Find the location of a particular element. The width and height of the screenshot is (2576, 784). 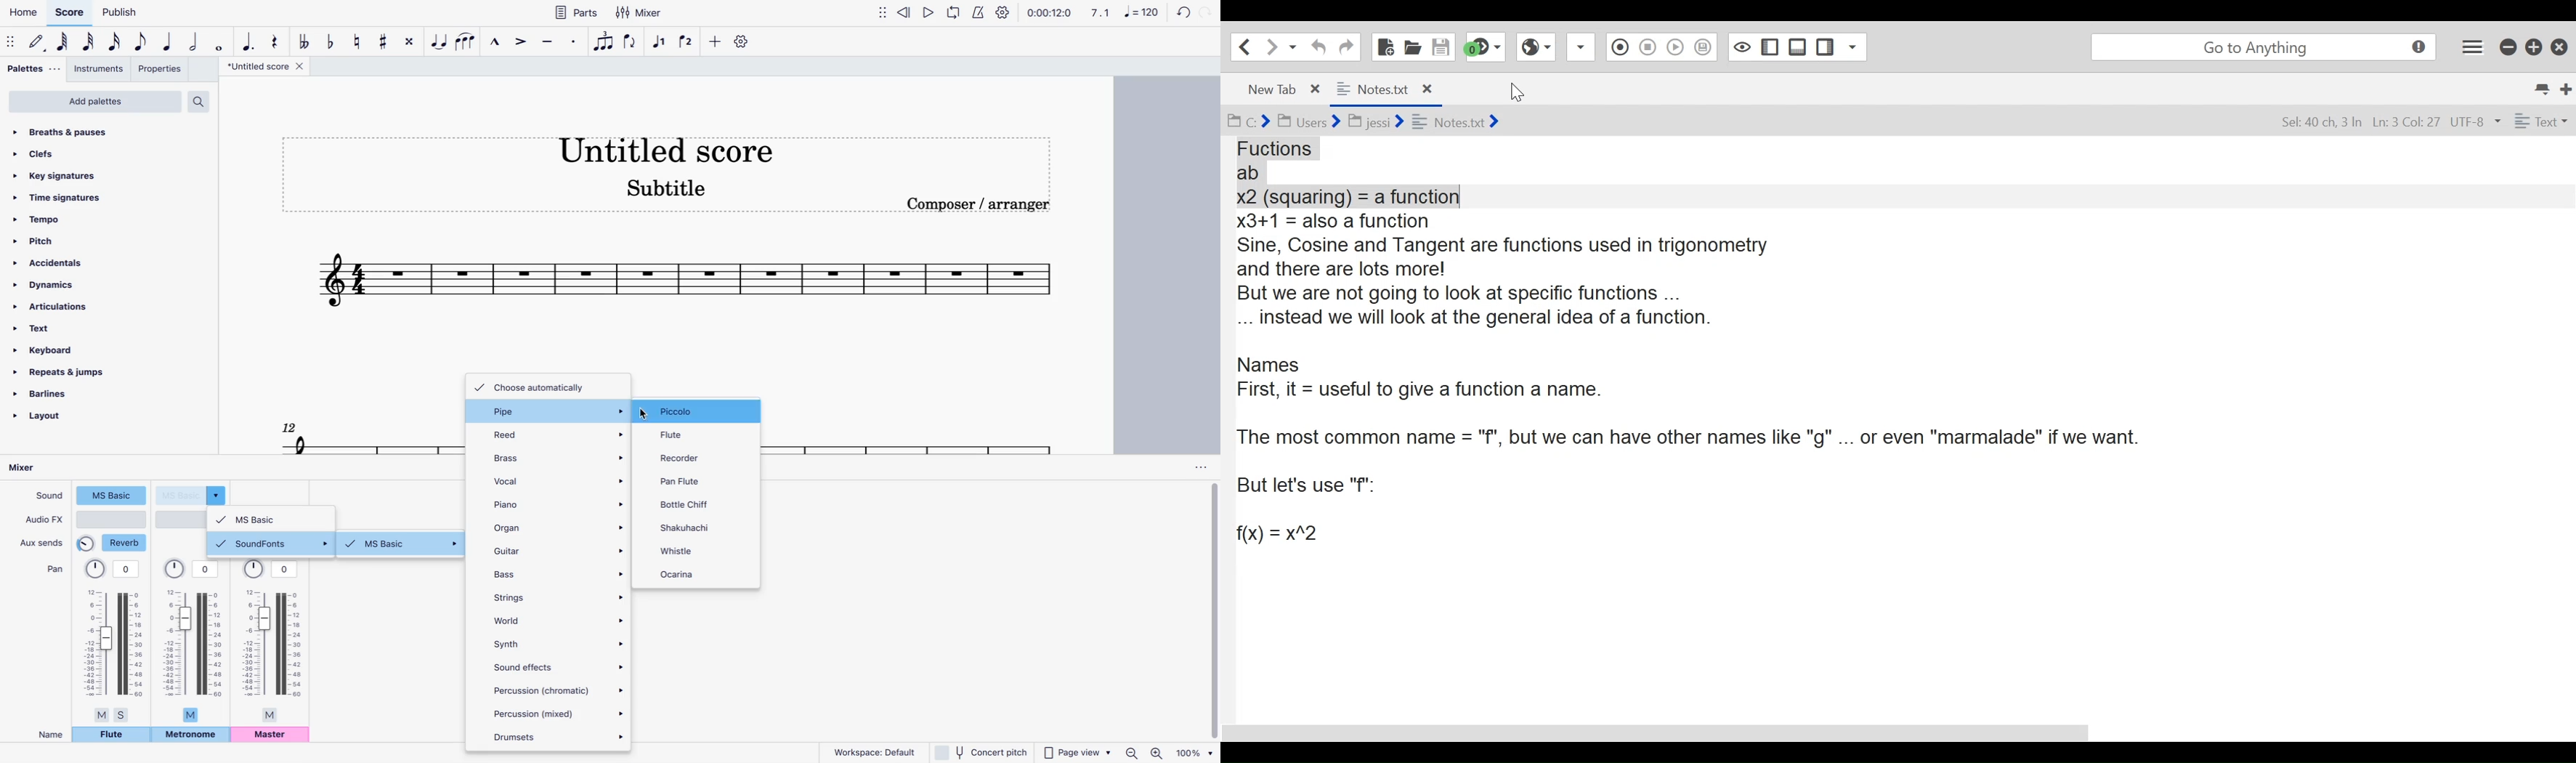

workspace is located at coordinates (874, 751).